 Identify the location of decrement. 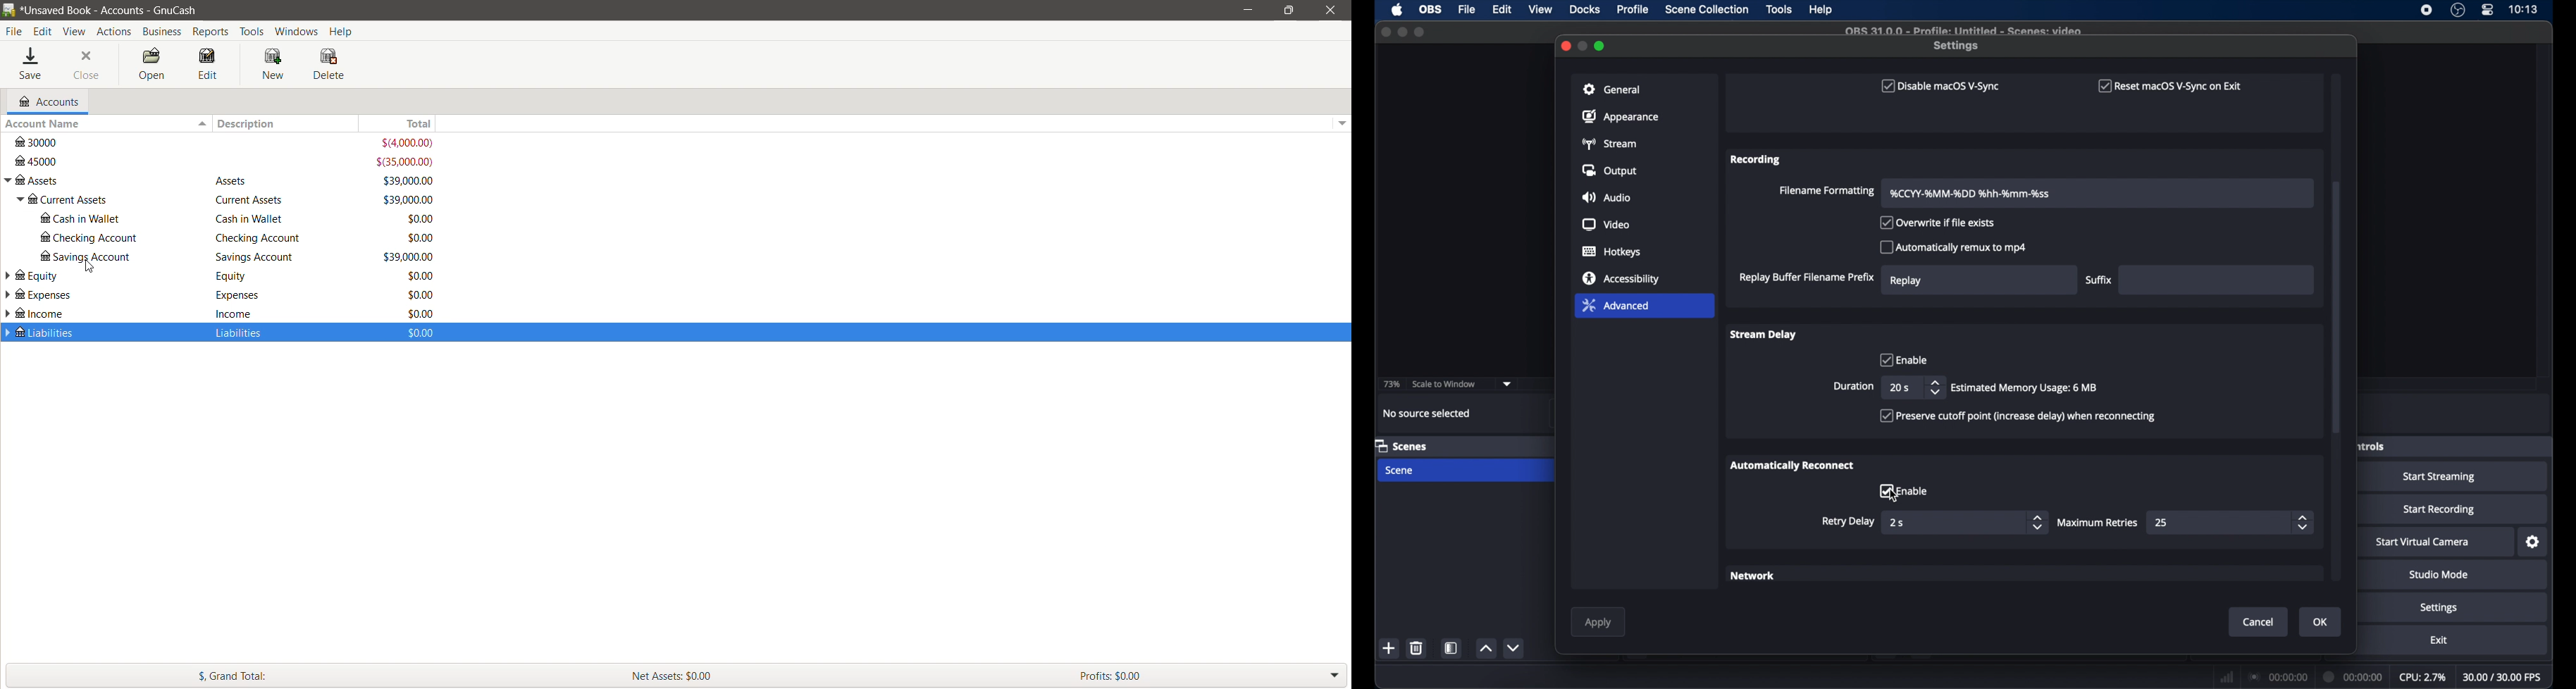
(1513, 648).